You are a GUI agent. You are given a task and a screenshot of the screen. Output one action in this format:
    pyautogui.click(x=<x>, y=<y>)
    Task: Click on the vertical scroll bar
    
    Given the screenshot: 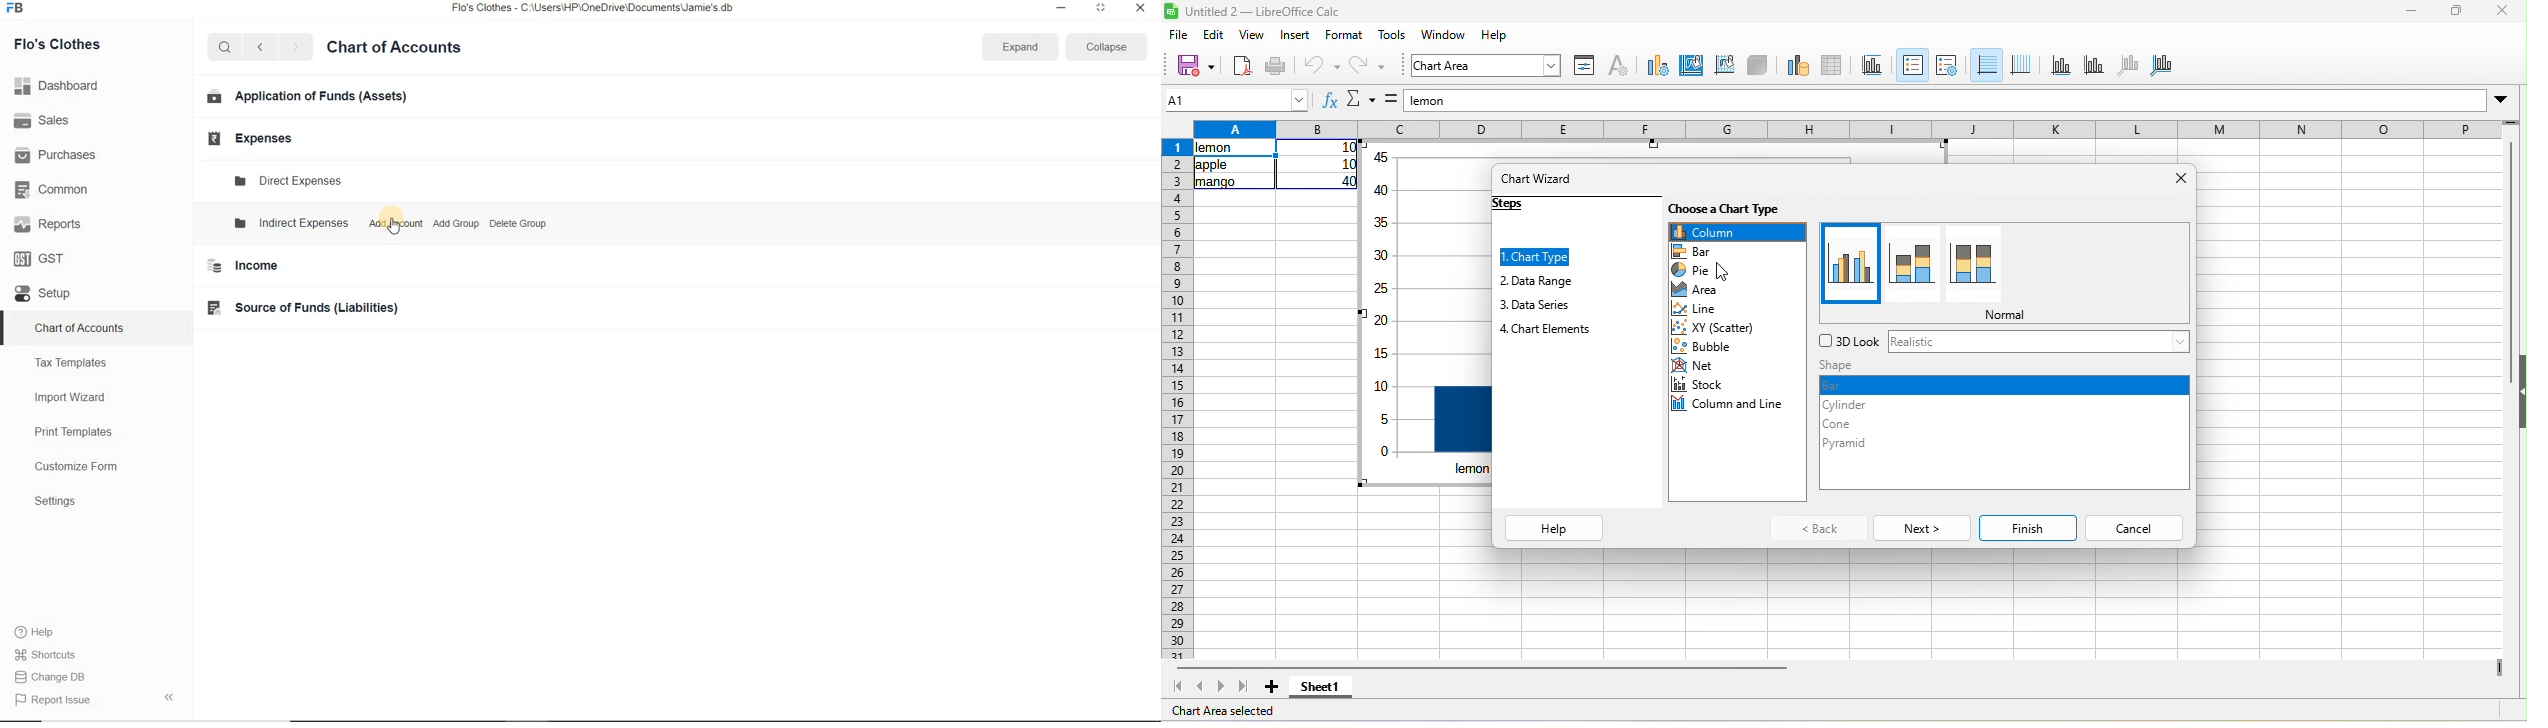 What is the action you would take?
    pyautogui.click(x=2512, y=235)
    